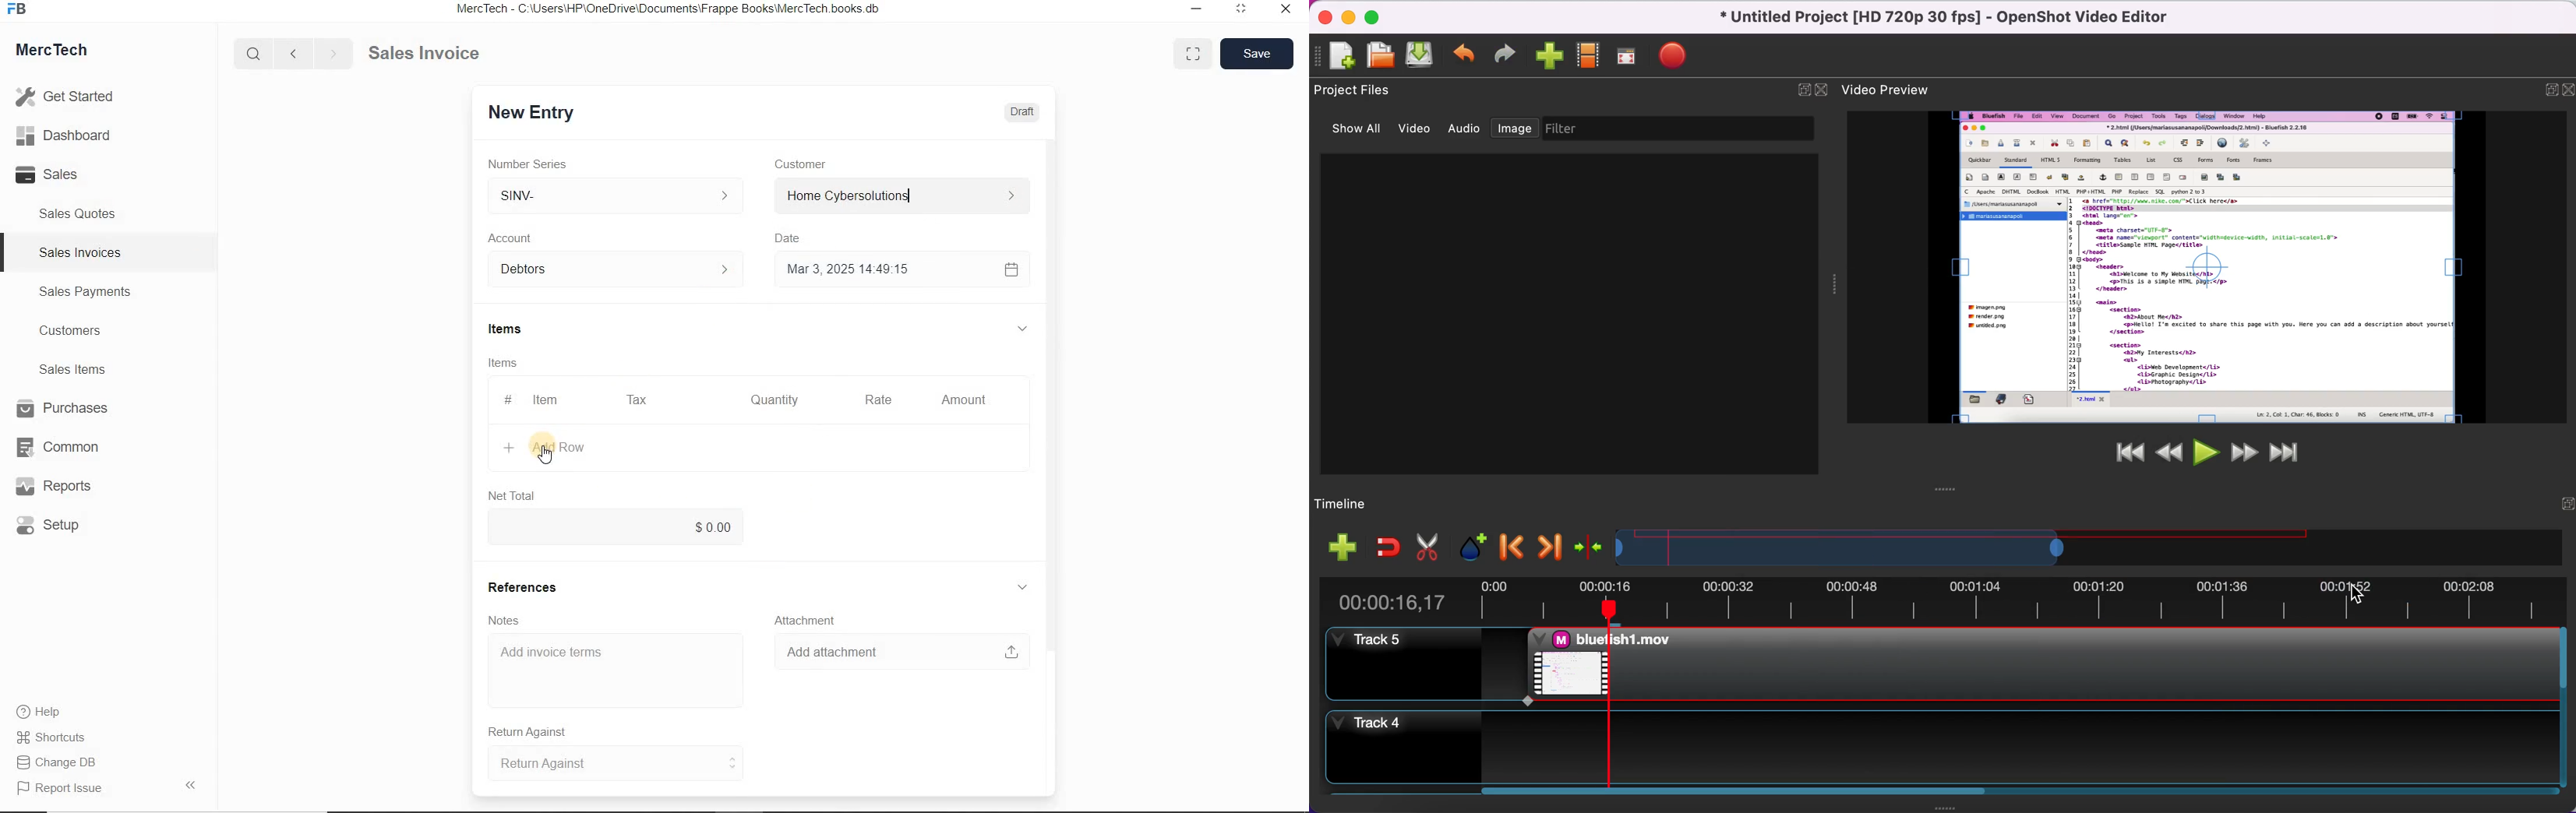  Describe the element at coordinates (616, 763) in the screenshot. I see `Return Against` at that location.